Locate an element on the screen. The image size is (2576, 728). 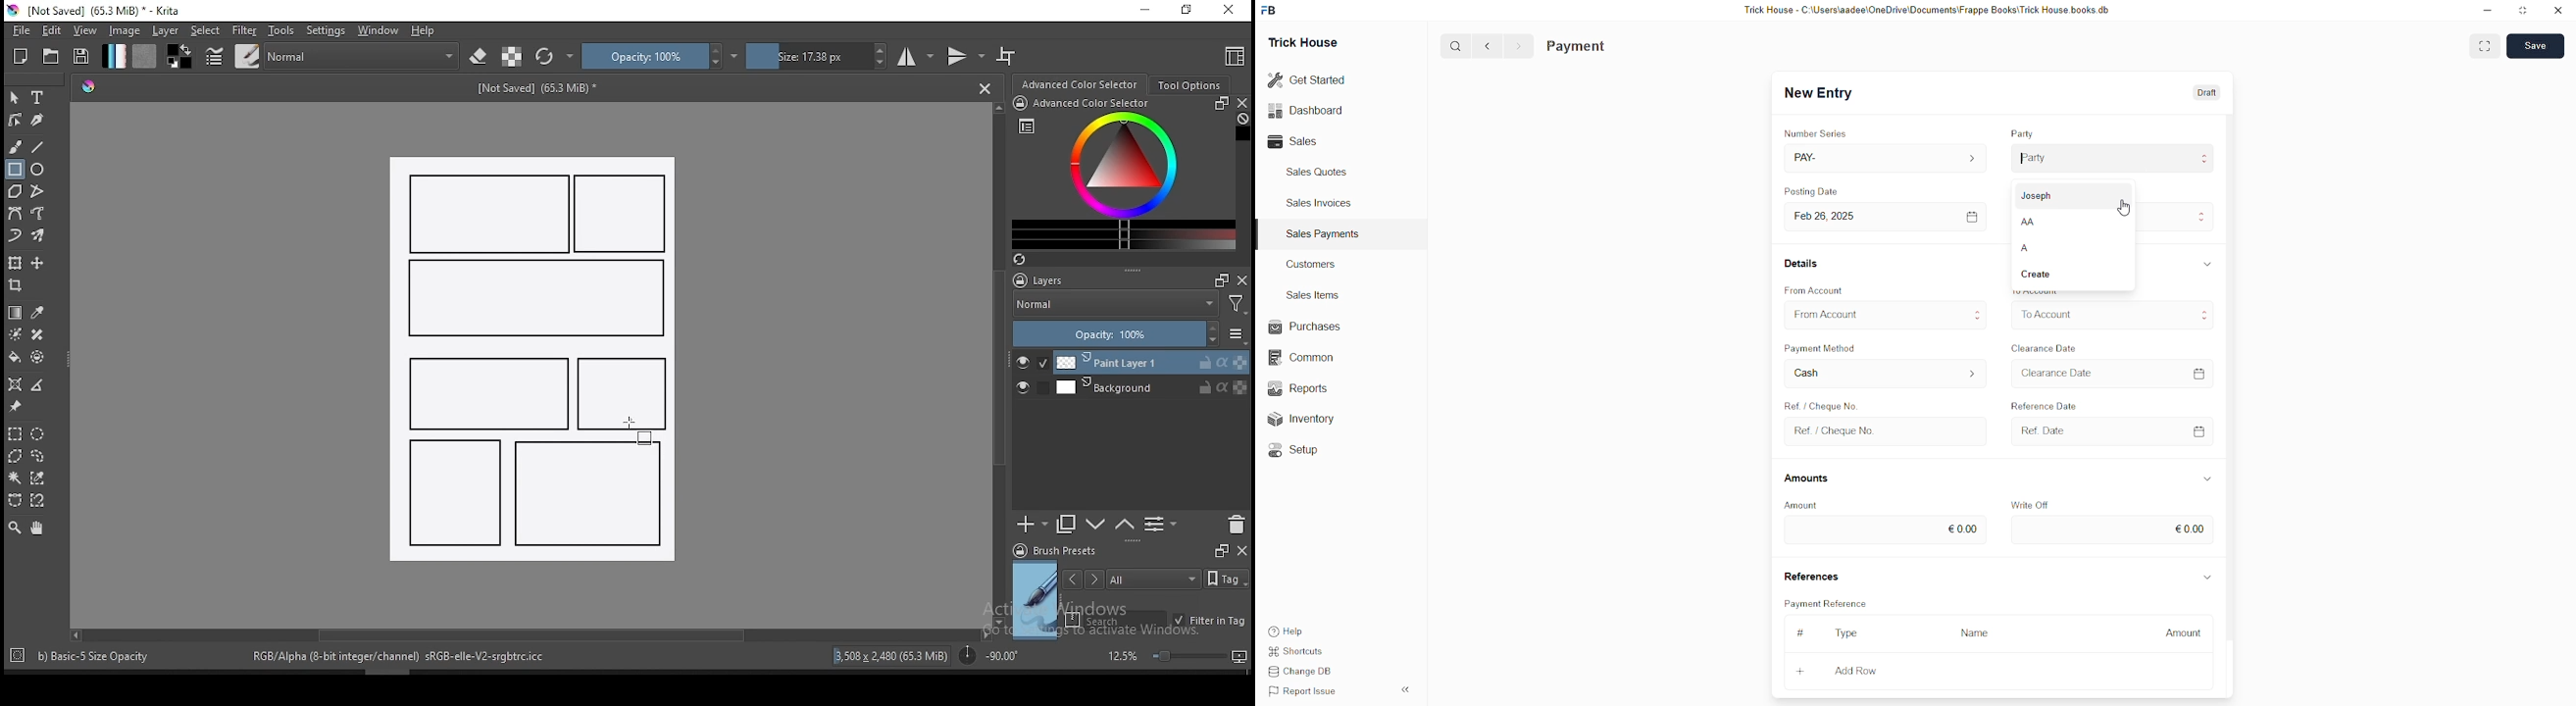
Change DB is located at coordinates (1305, 670).